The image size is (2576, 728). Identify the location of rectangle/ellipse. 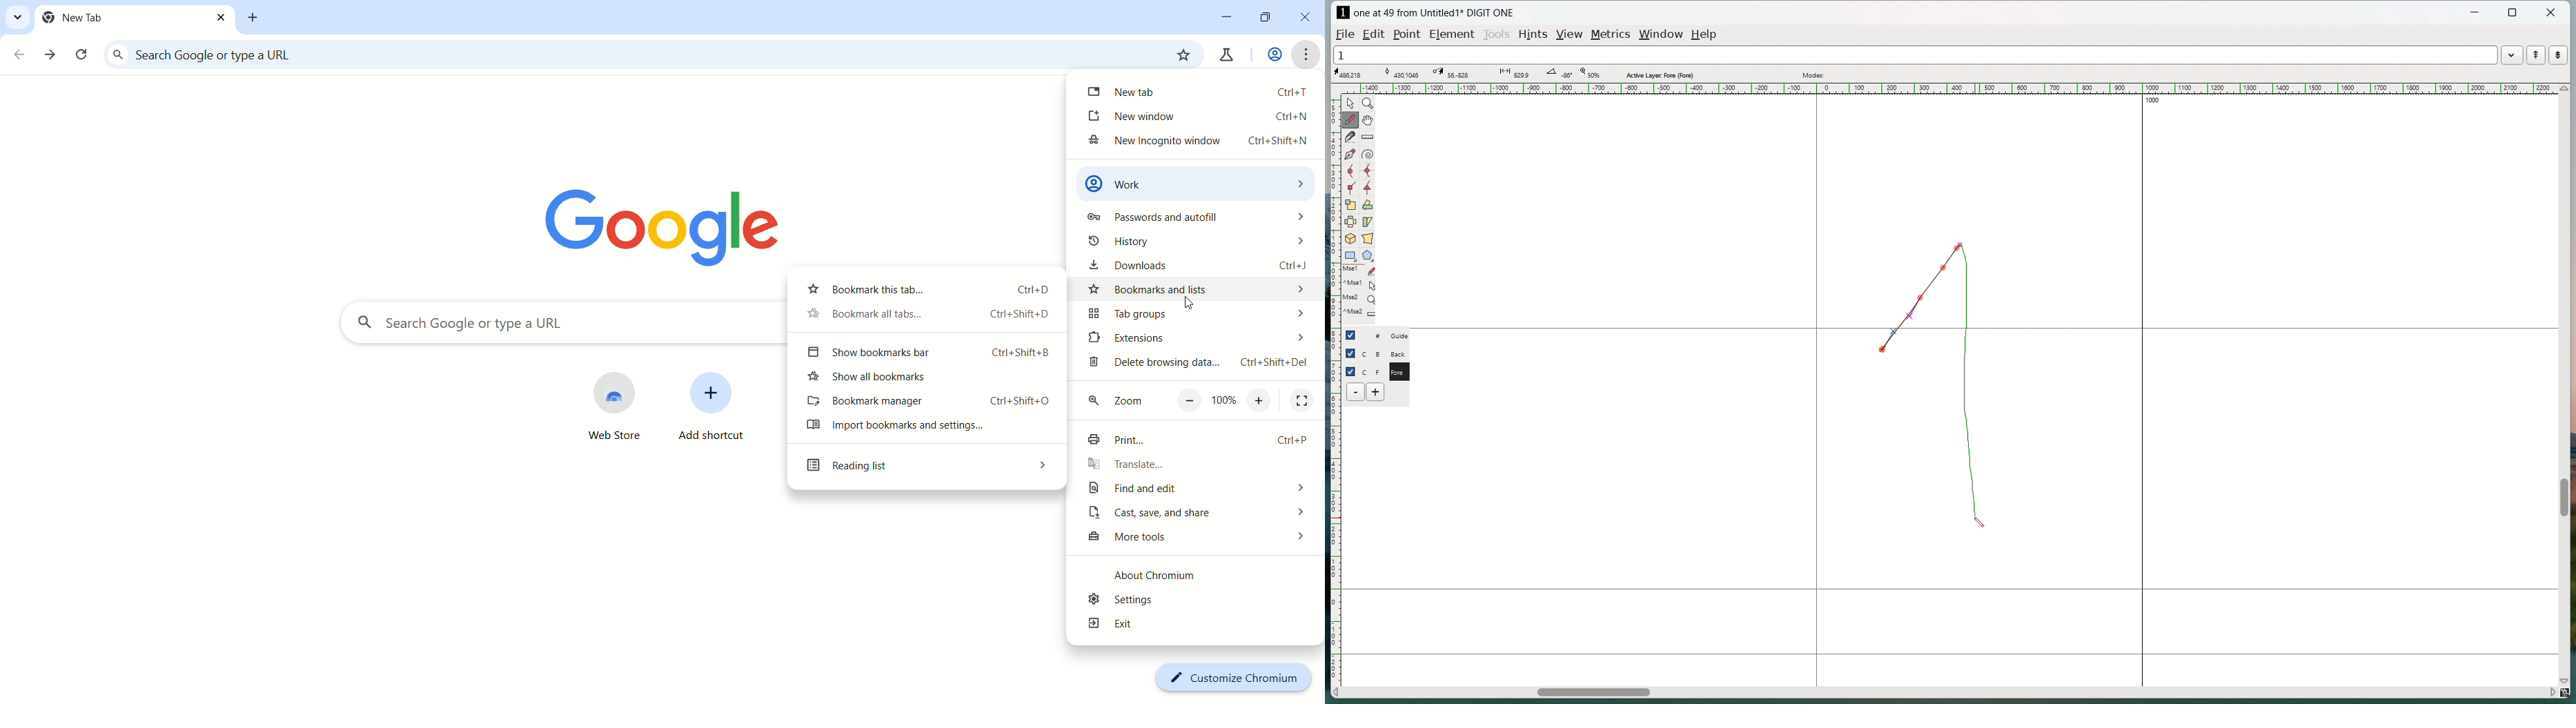
(1350, 255).